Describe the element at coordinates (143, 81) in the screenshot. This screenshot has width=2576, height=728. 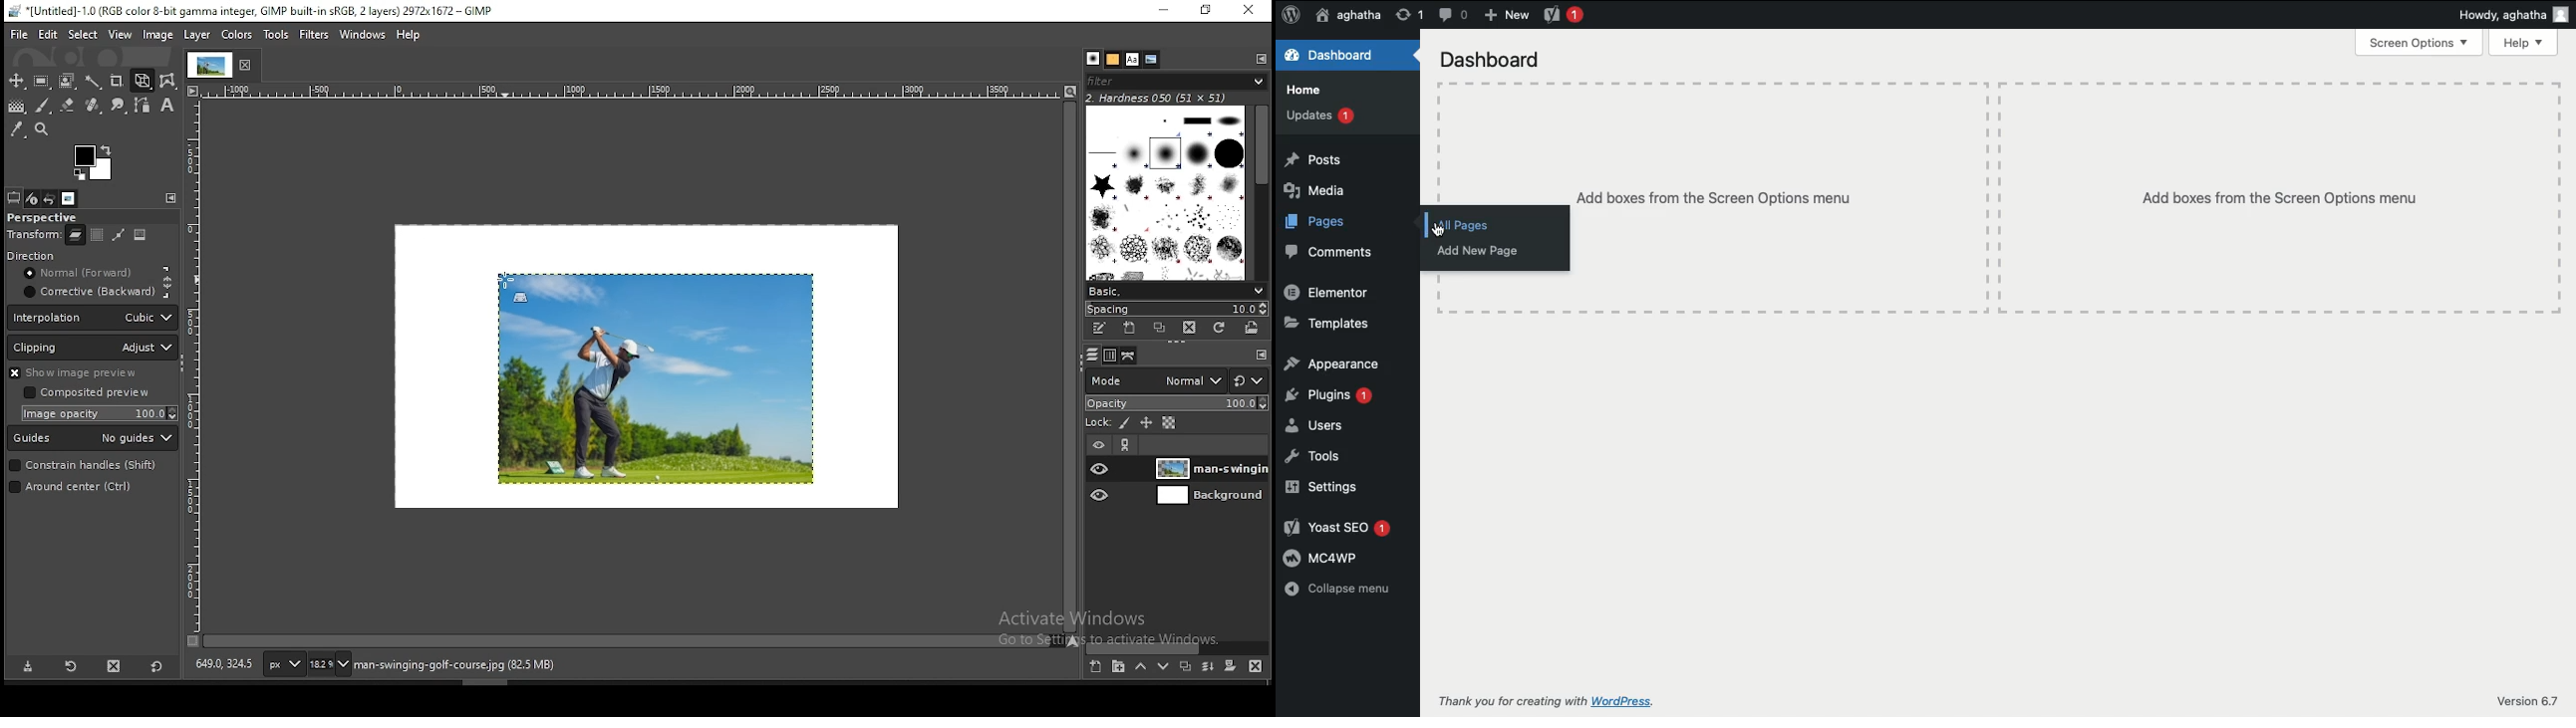
I see `unified transform tool` at that location.